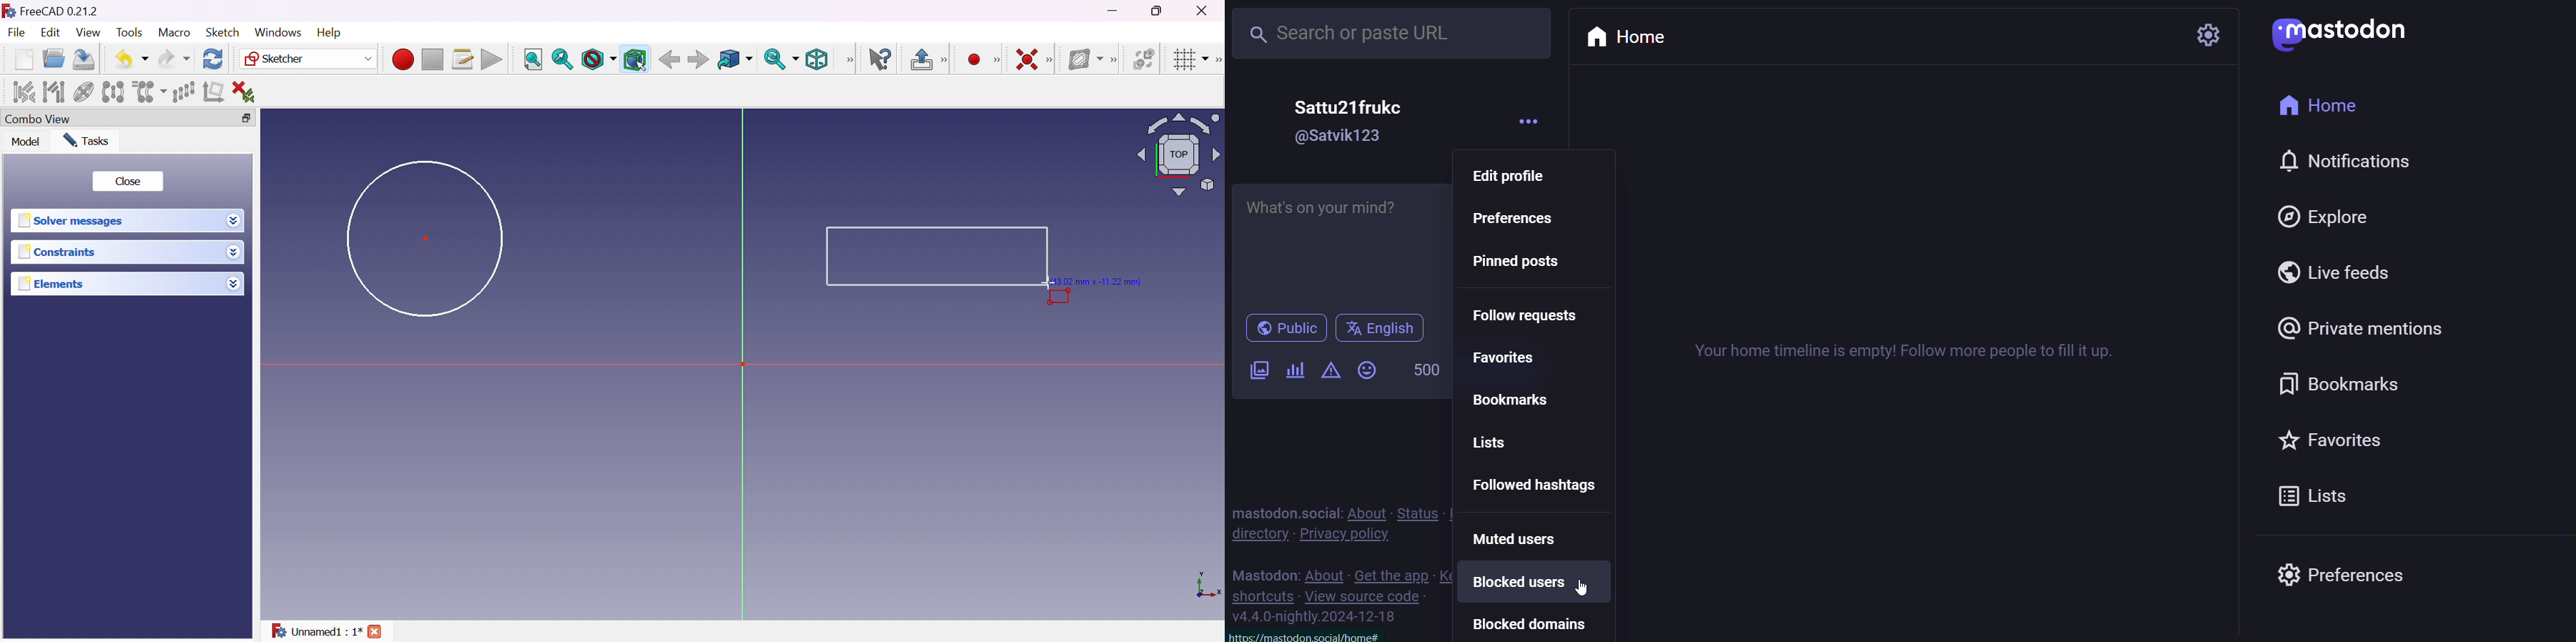 The height and width of the screenshot is (644, 2576). I want to click on add images, so click(1257, 369).